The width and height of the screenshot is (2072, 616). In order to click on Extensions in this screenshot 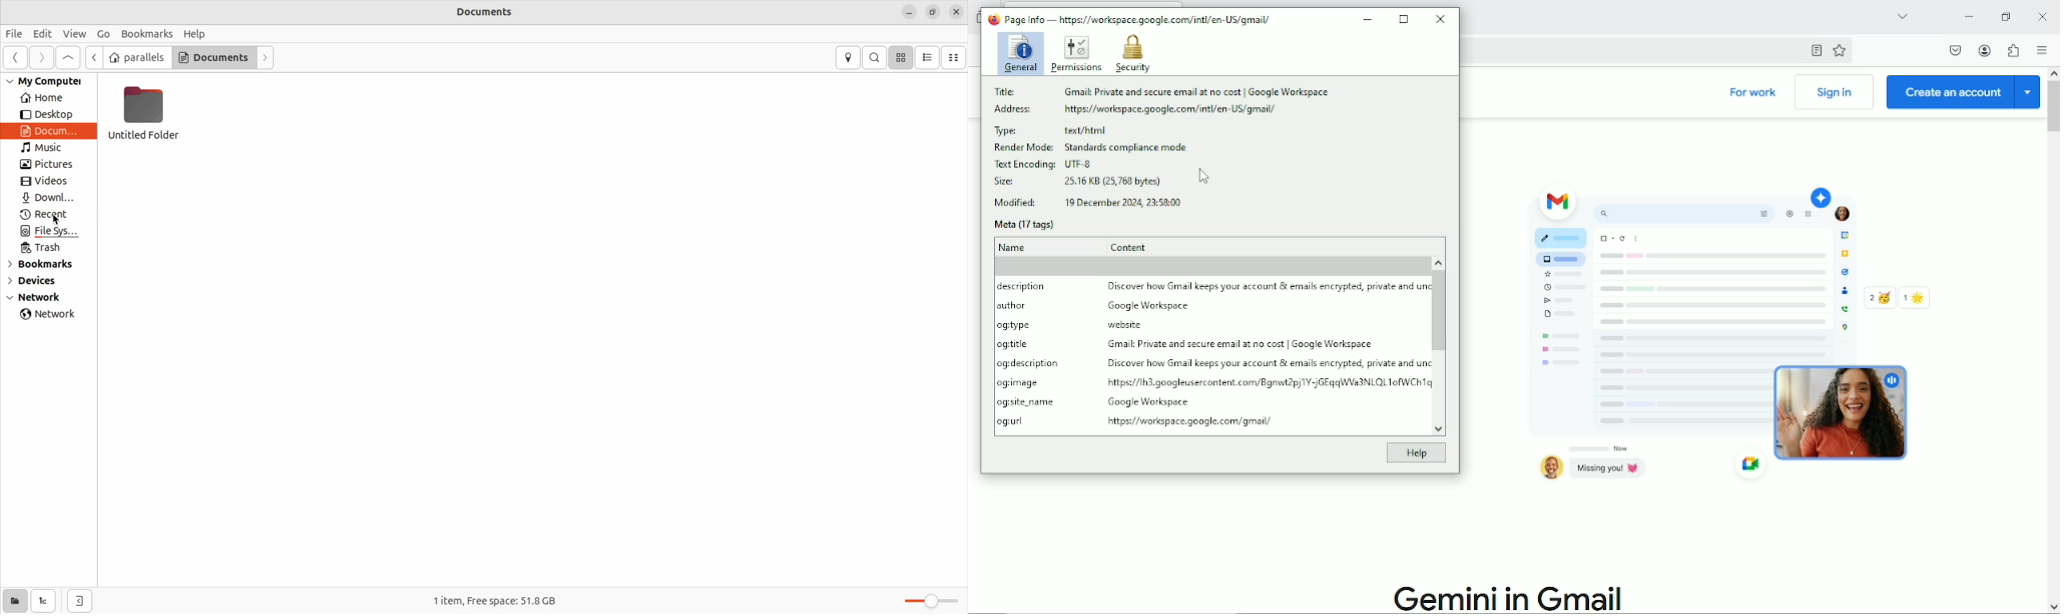, I will do `click(2013, 50)`.